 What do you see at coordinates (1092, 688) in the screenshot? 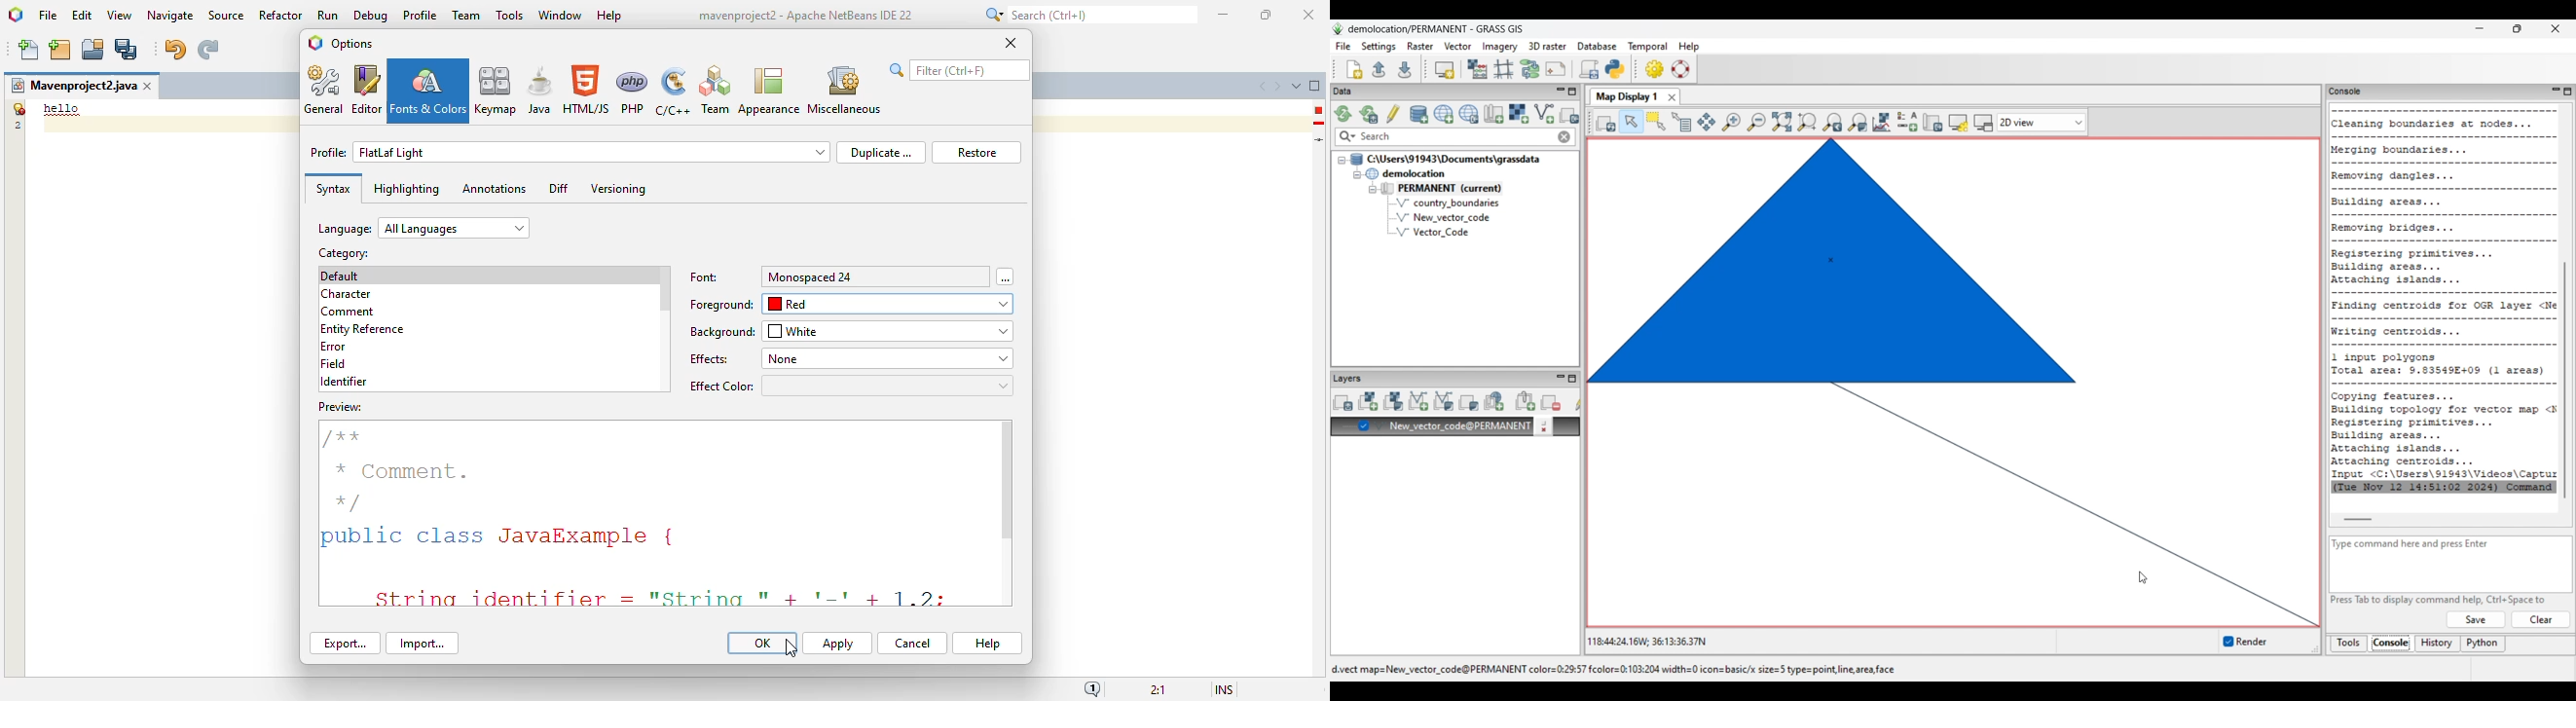
I see `notifications` at bounding box center [1092, 688].